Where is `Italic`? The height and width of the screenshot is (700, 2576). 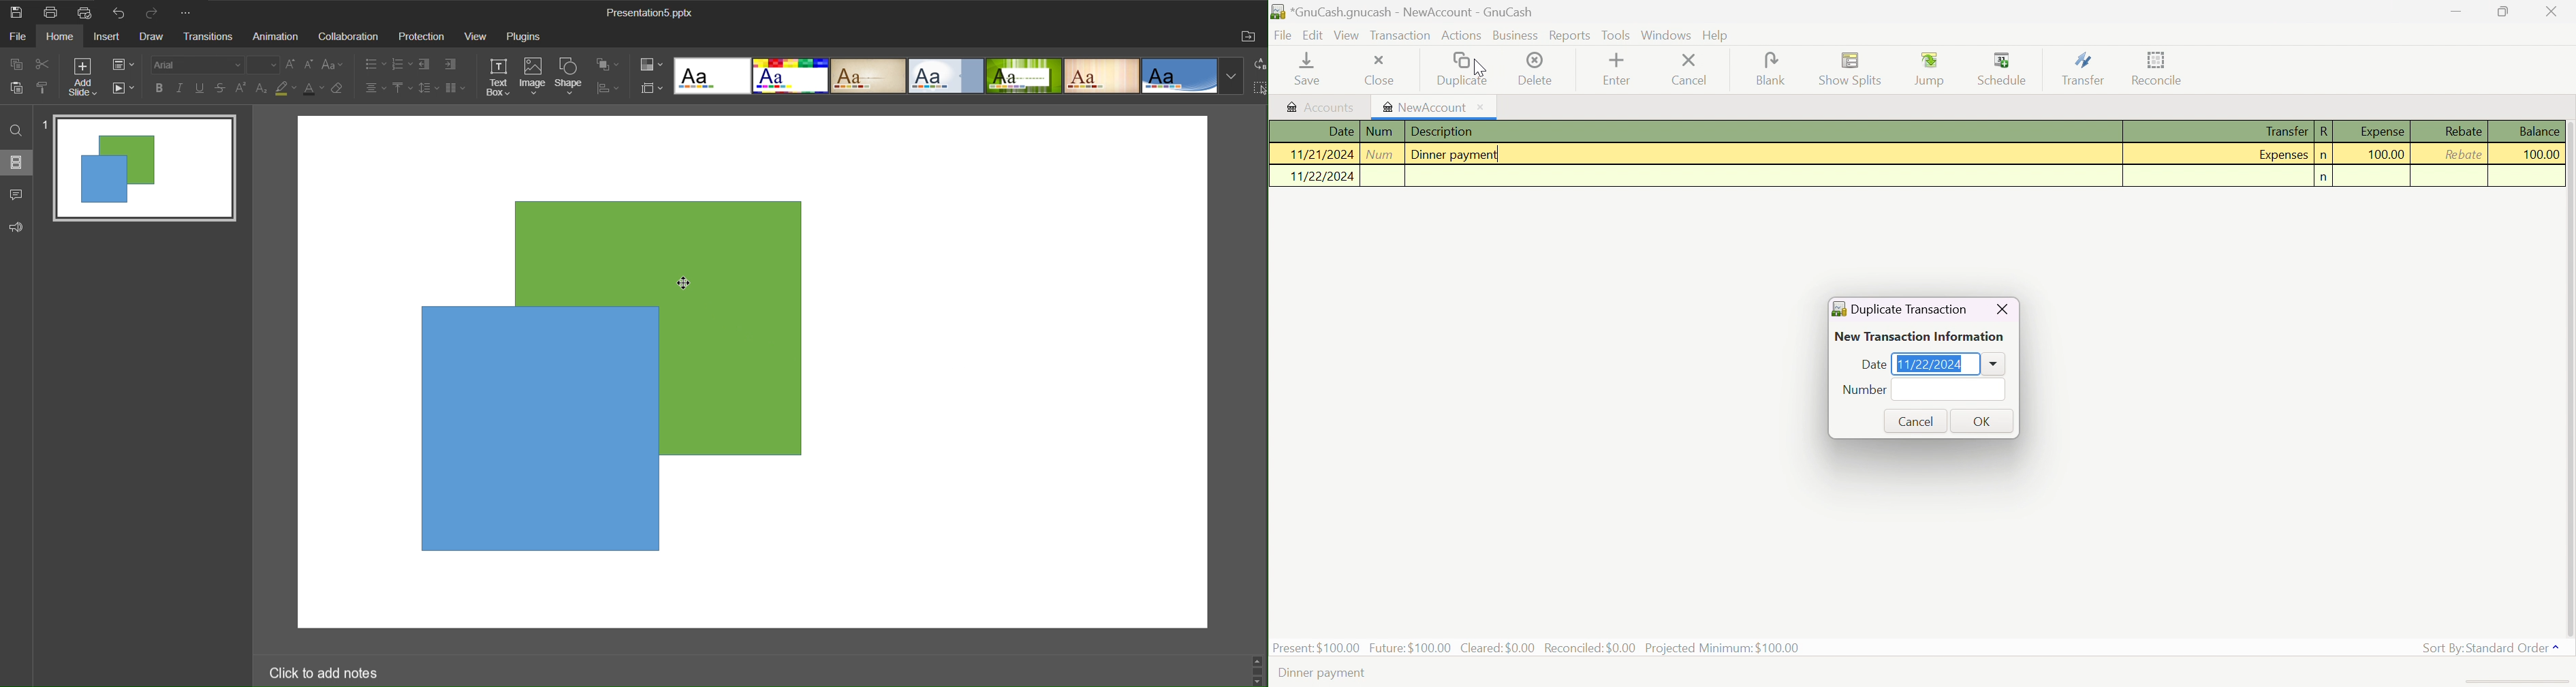
Italic is located at coordinates (179, 87).